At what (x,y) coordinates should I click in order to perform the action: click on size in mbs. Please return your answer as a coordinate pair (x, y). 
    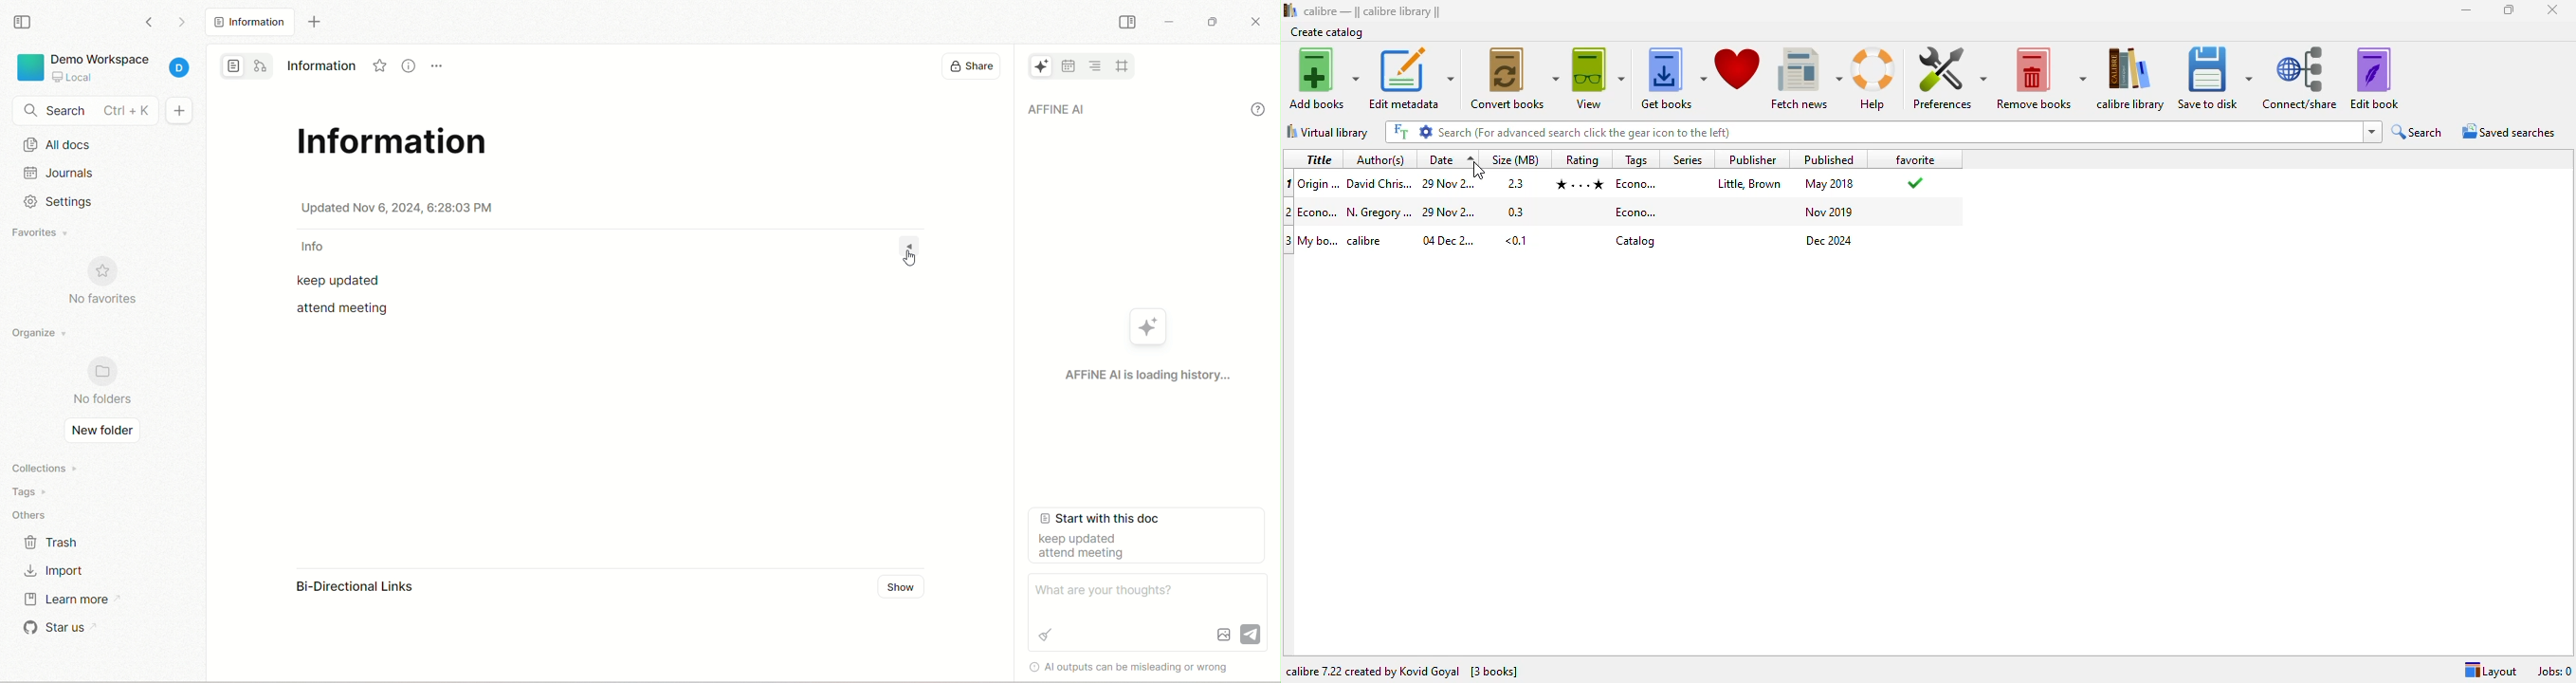
    Looking at the image, I should click on (1519, 183).